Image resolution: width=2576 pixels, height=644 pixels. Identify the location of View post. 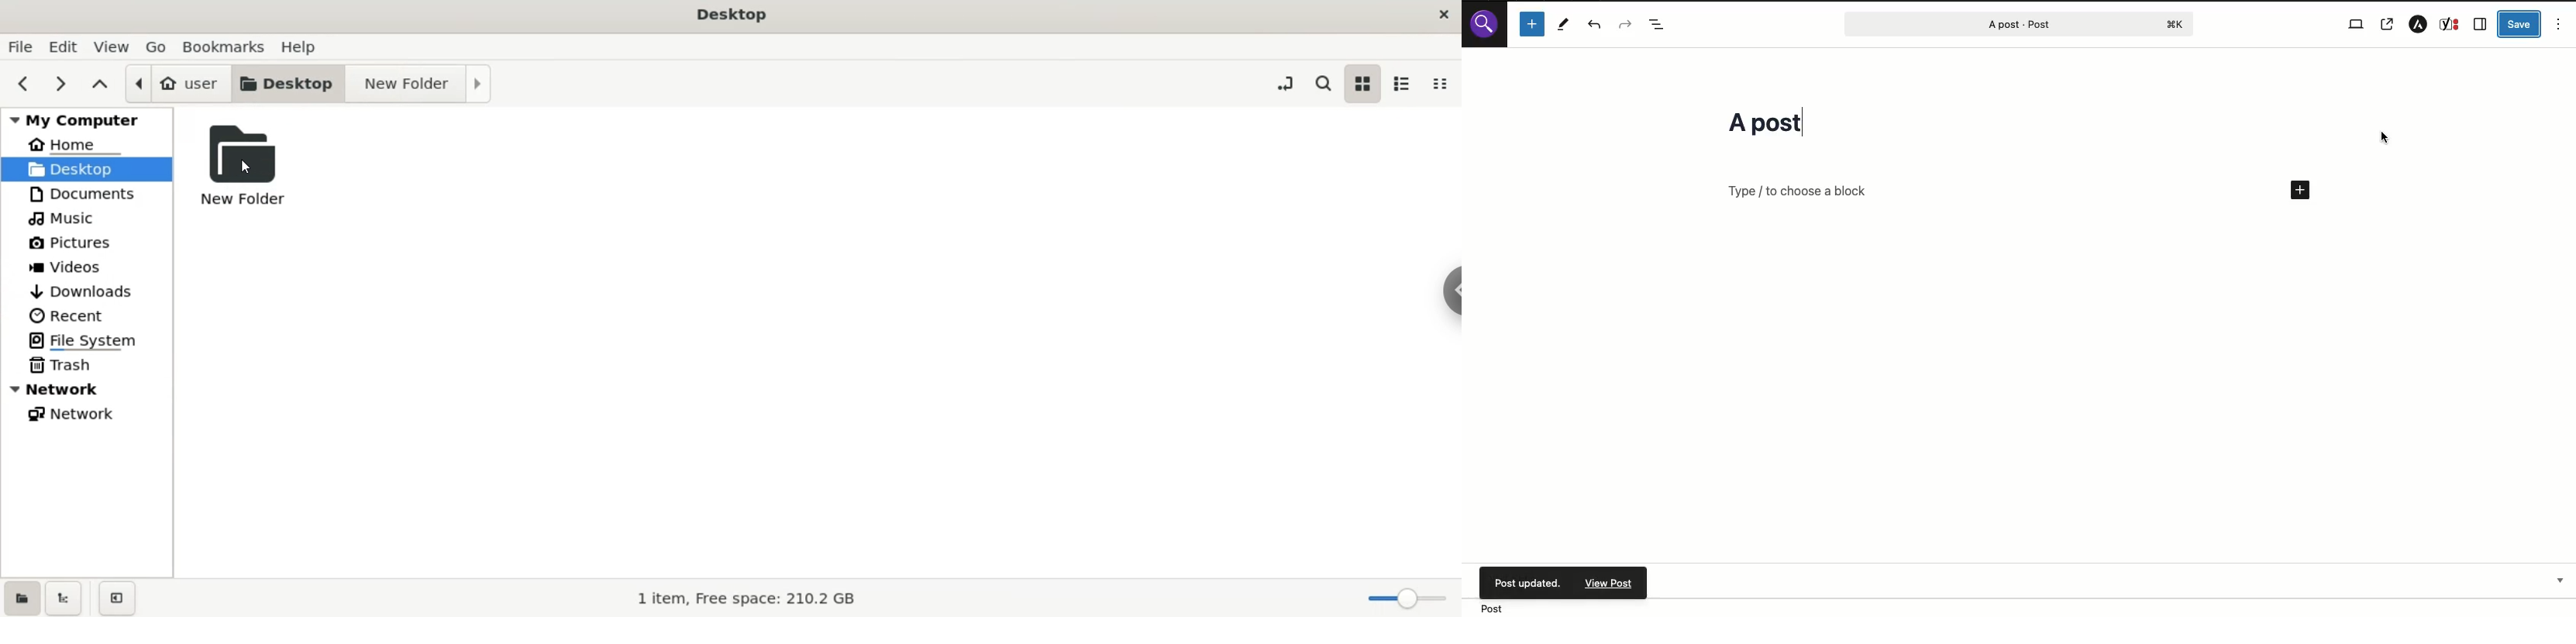
(2389, 24).